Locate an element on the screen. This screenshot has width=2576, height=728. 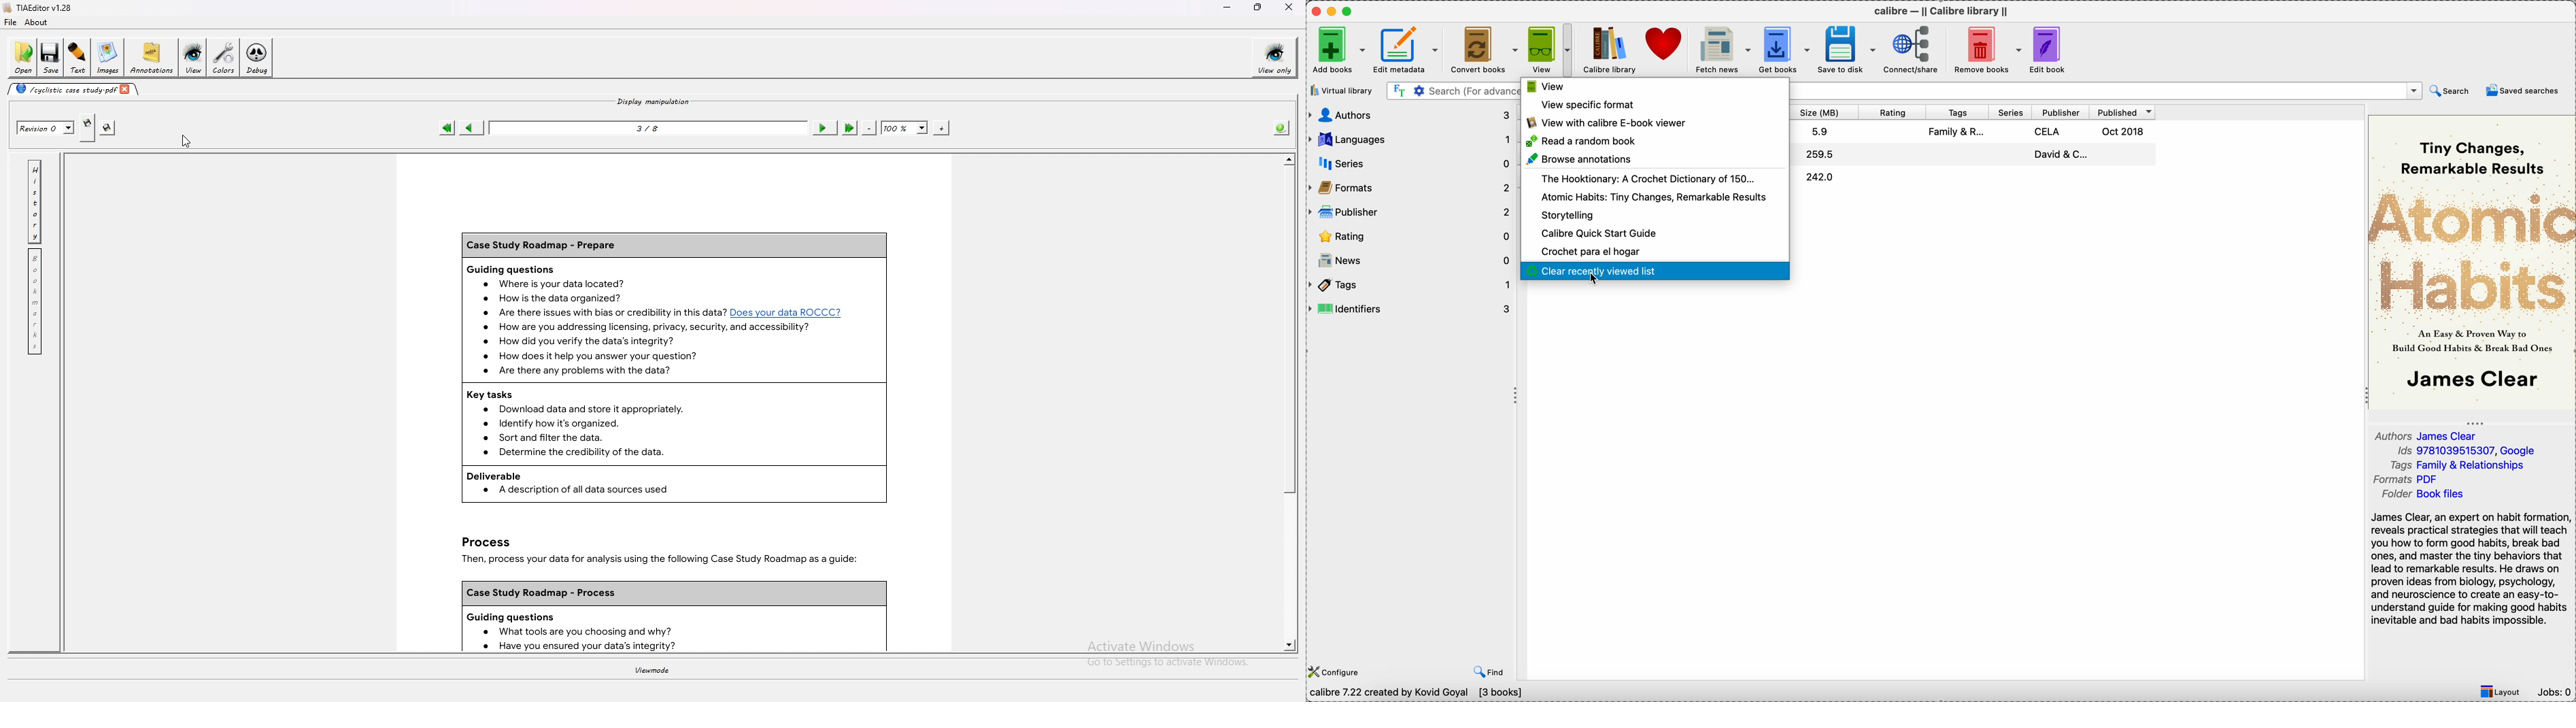
Folder Book files is located at coordinates (2422, 495).